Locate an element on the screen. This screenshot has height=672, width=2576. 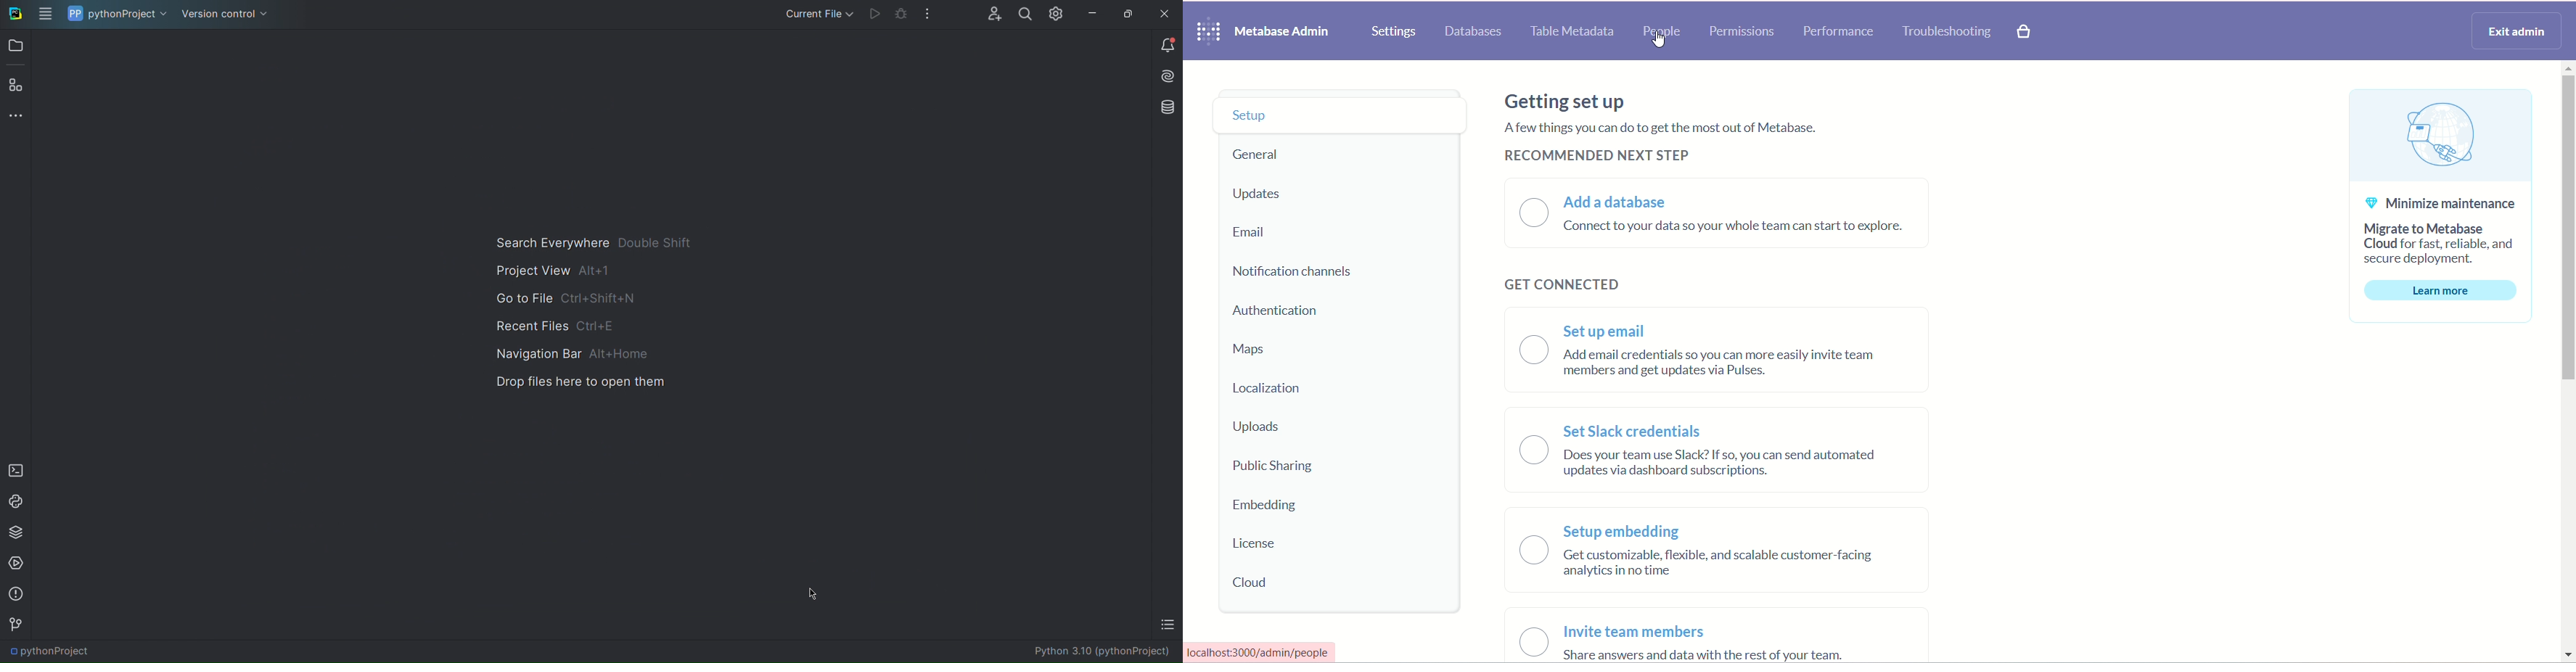
cloud is located at coordinates (1253, 580).